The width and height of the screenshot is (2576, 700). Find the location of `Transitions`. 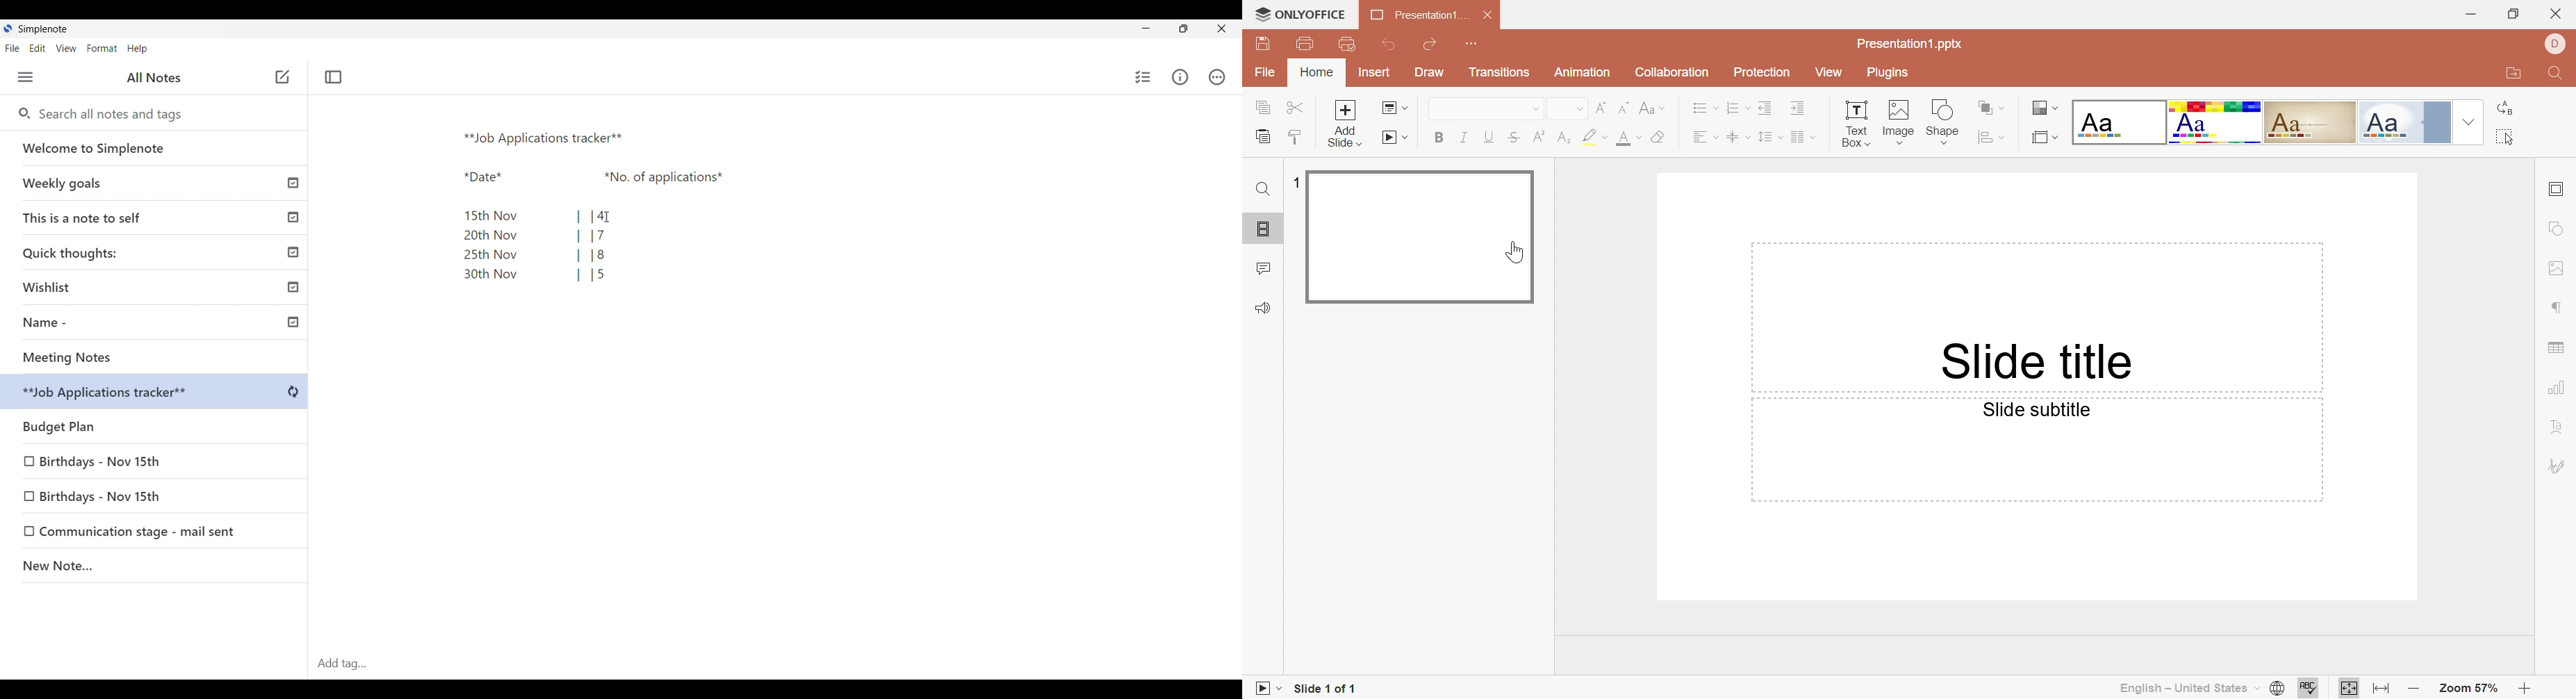

Transitions is located at coordinates (1499, 72).